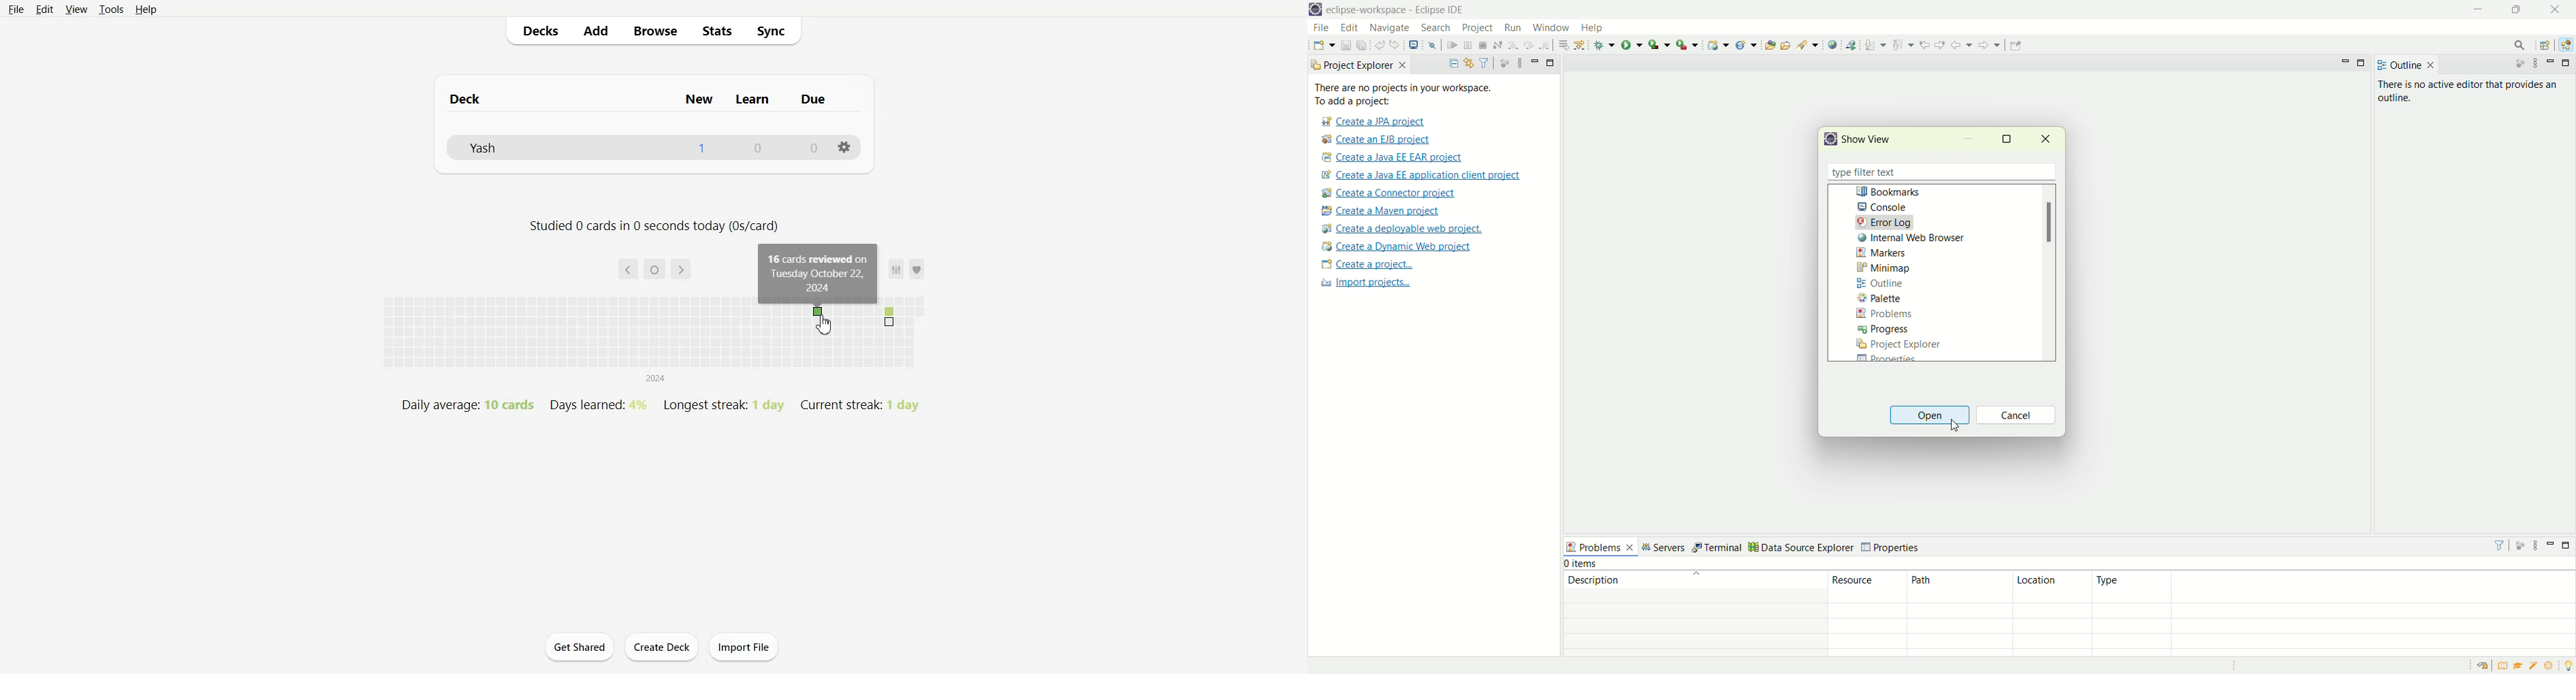 This screenshot has width=2576, height=700. I want to click on file, so click(1319, 27).